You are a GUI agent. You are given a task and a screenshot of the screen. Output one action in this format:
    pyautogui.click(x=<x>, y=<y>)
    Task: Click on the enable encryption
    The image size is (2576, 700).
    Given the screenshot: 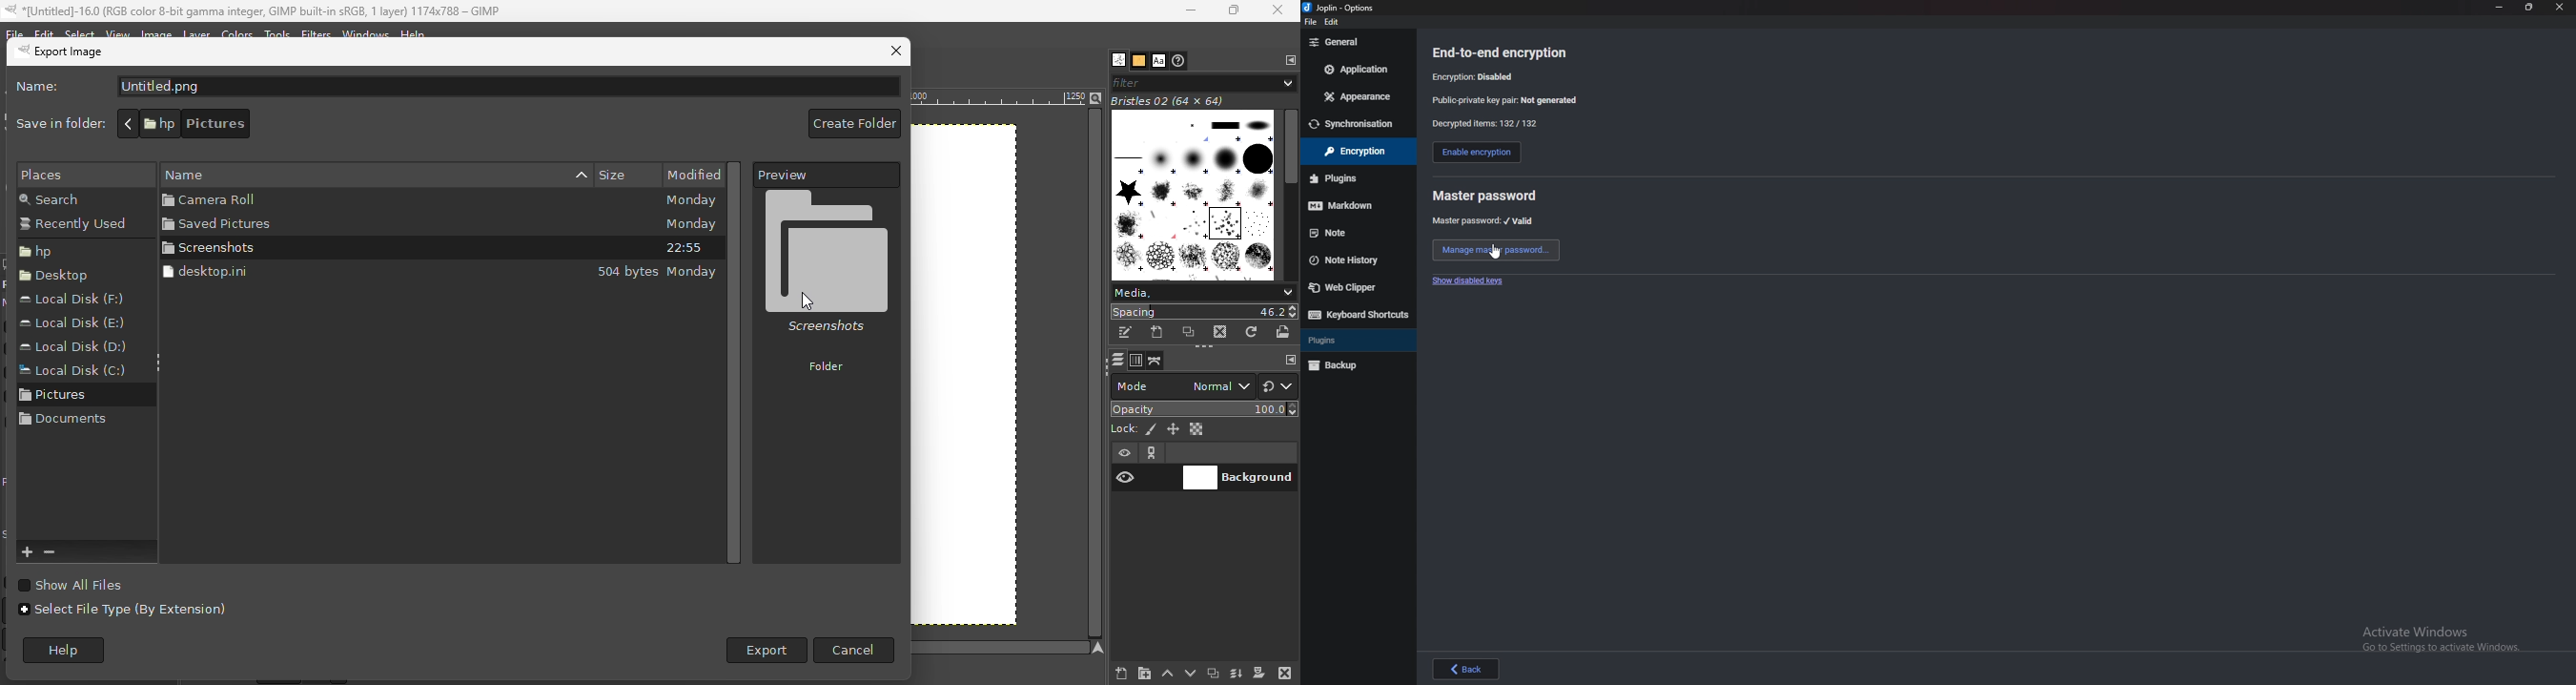 What is the action you would take?
    pyautogui.click(x=1476, y=154)
    